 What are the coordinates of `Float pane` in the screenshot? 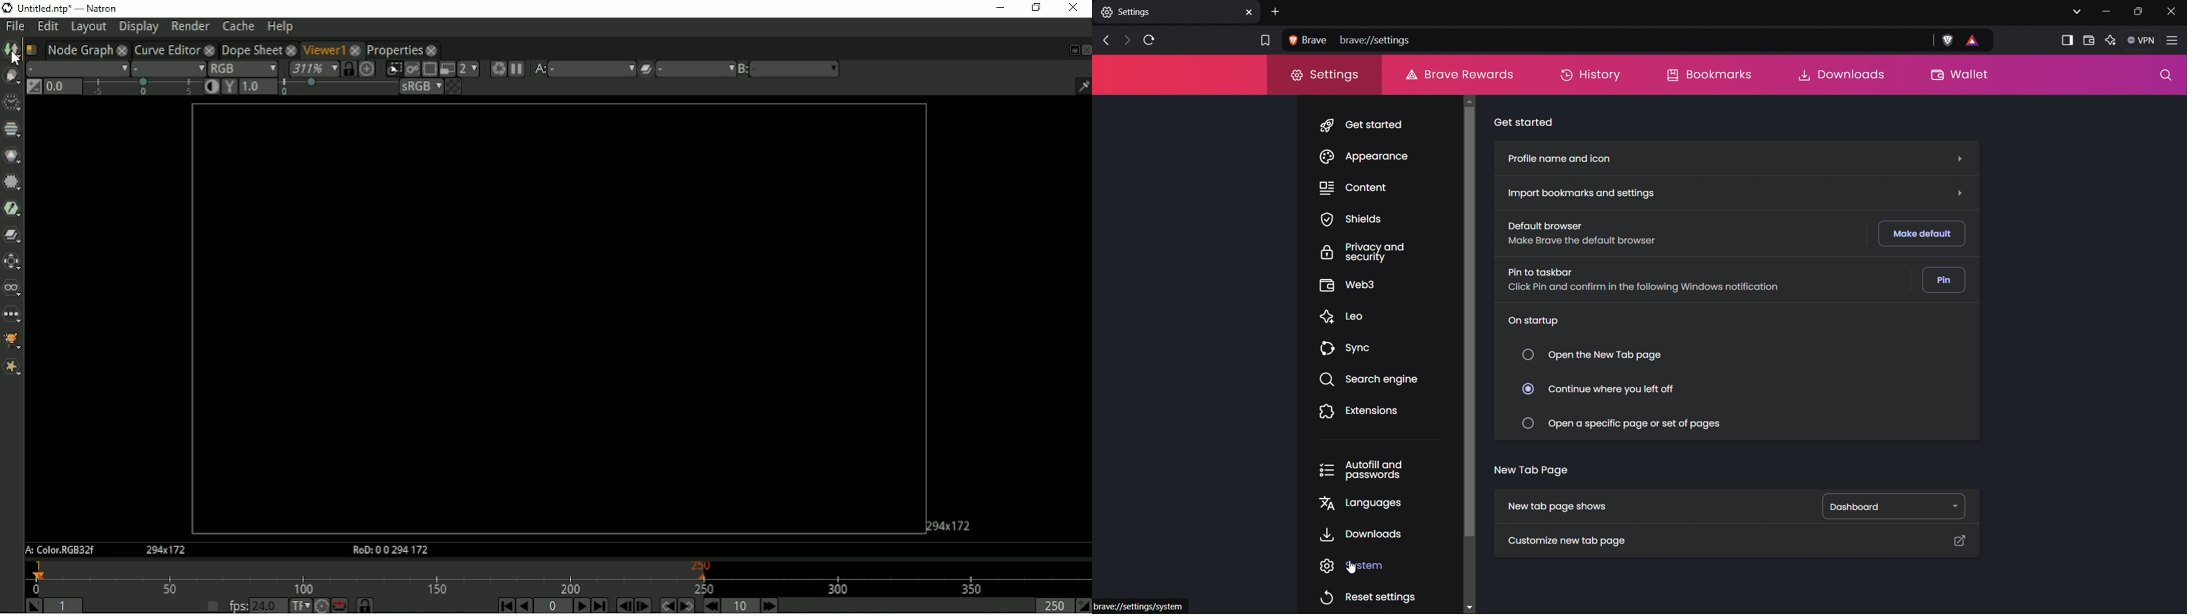 It's located at (1071, 50).